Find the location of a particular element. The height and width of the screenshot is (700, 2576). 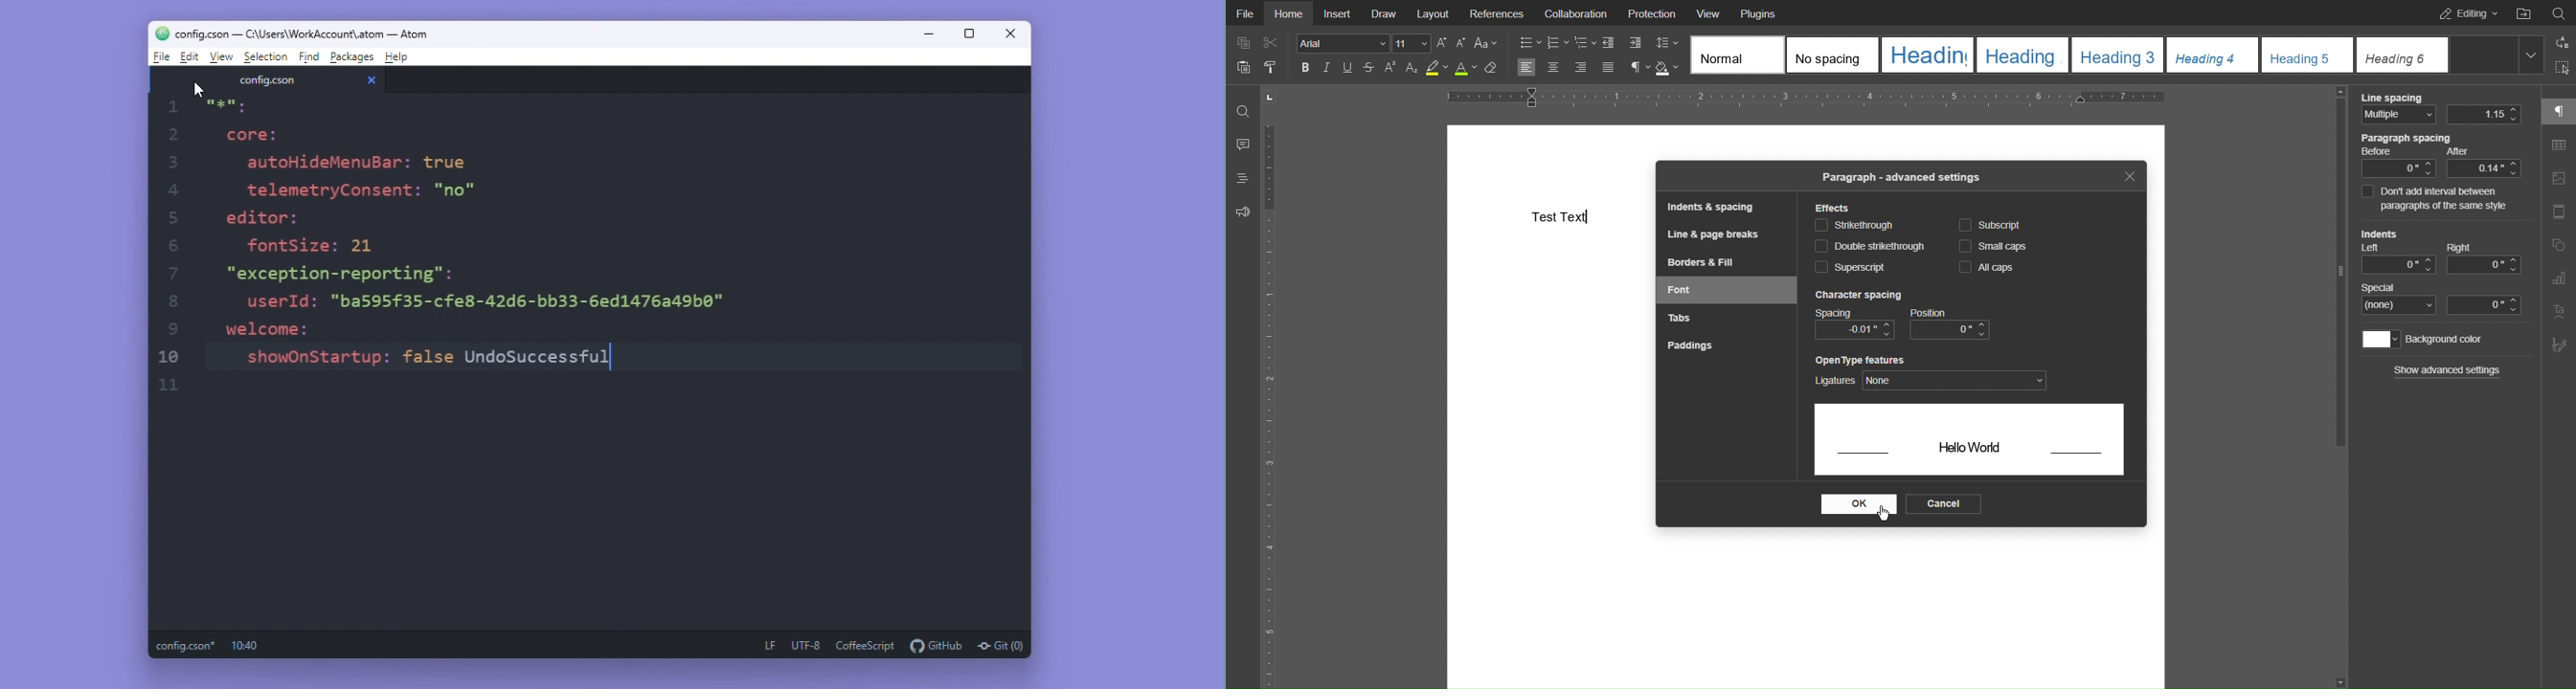

Open File Location is located at coordinates (2523, 12).